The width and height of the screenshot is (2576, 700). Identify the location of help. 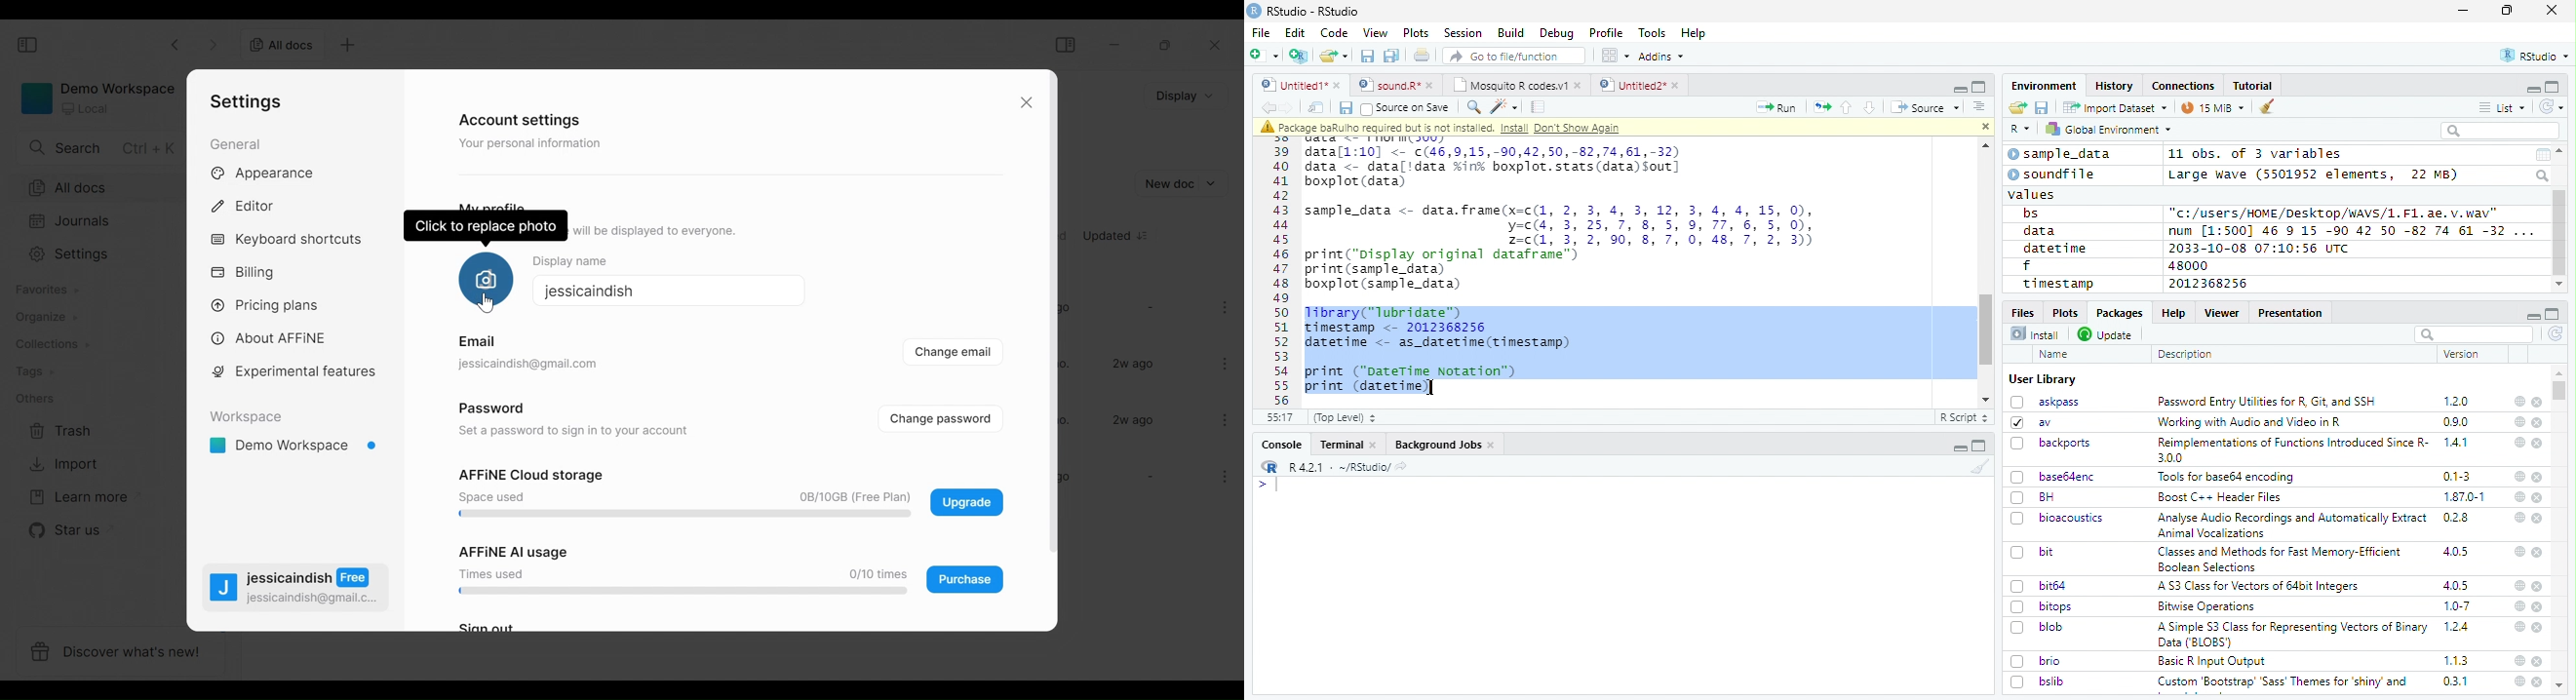
(2519, 421).